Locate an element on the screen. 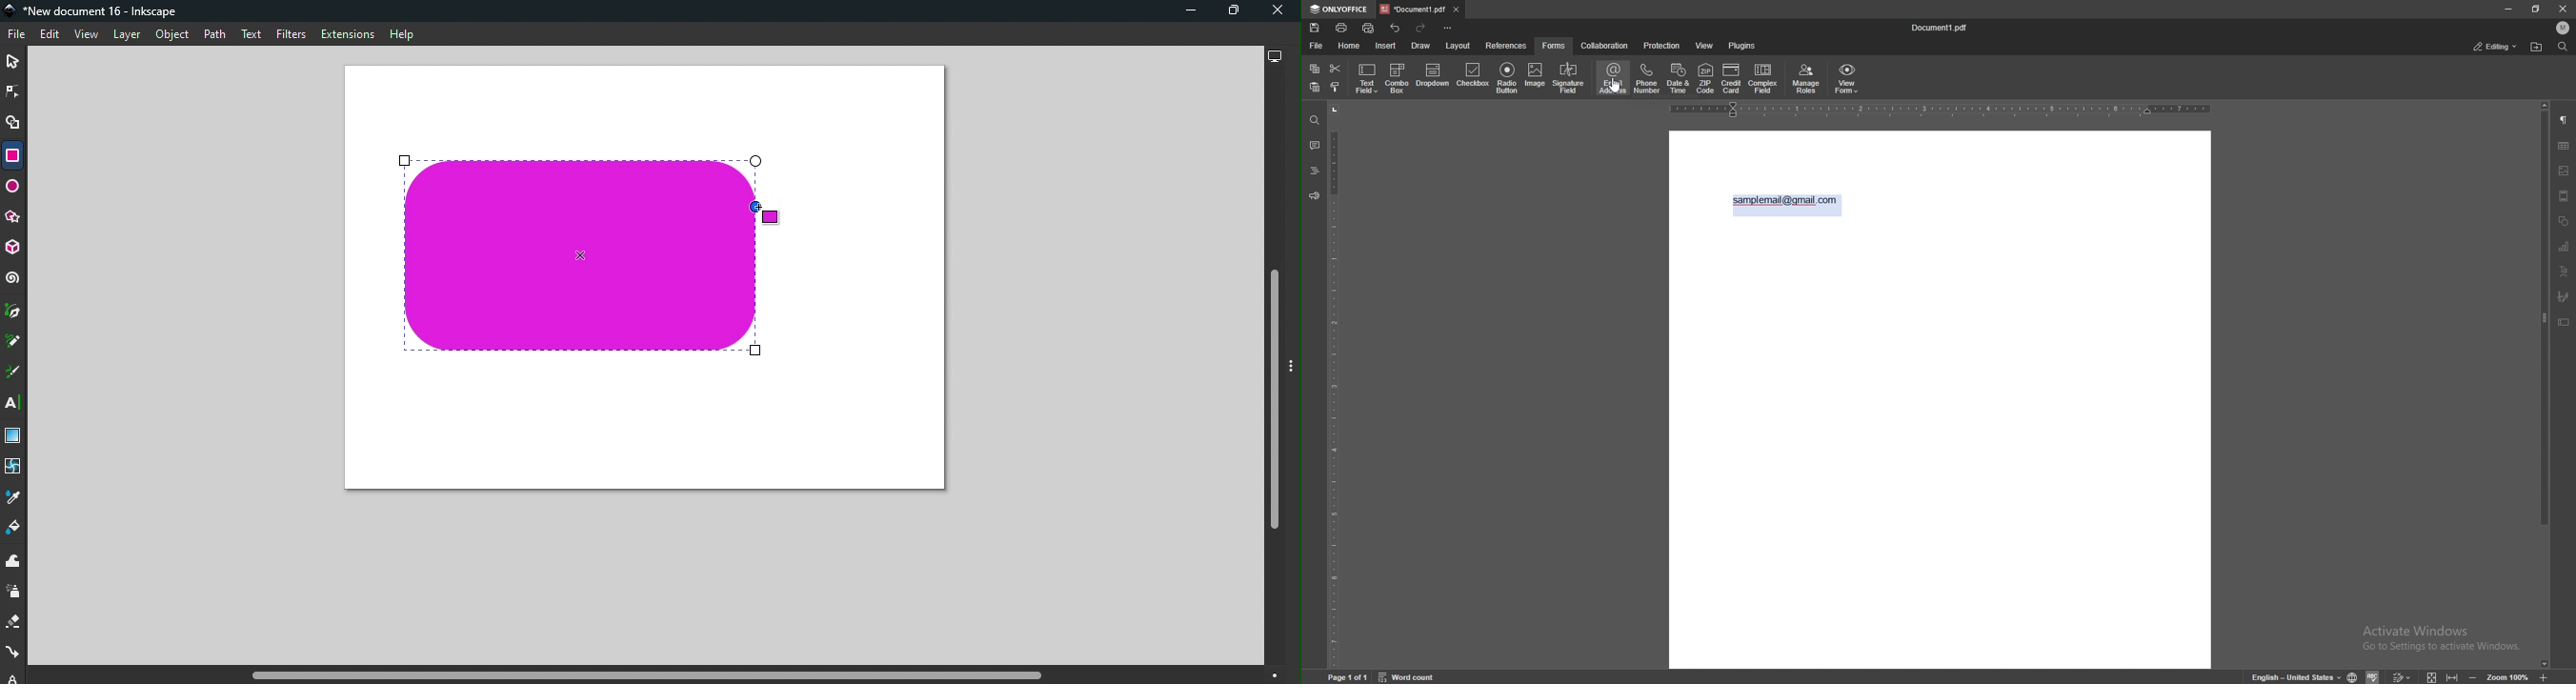 This screenshot has width=2576, height=700. Mesh tool is located at coordinates (14, 468).